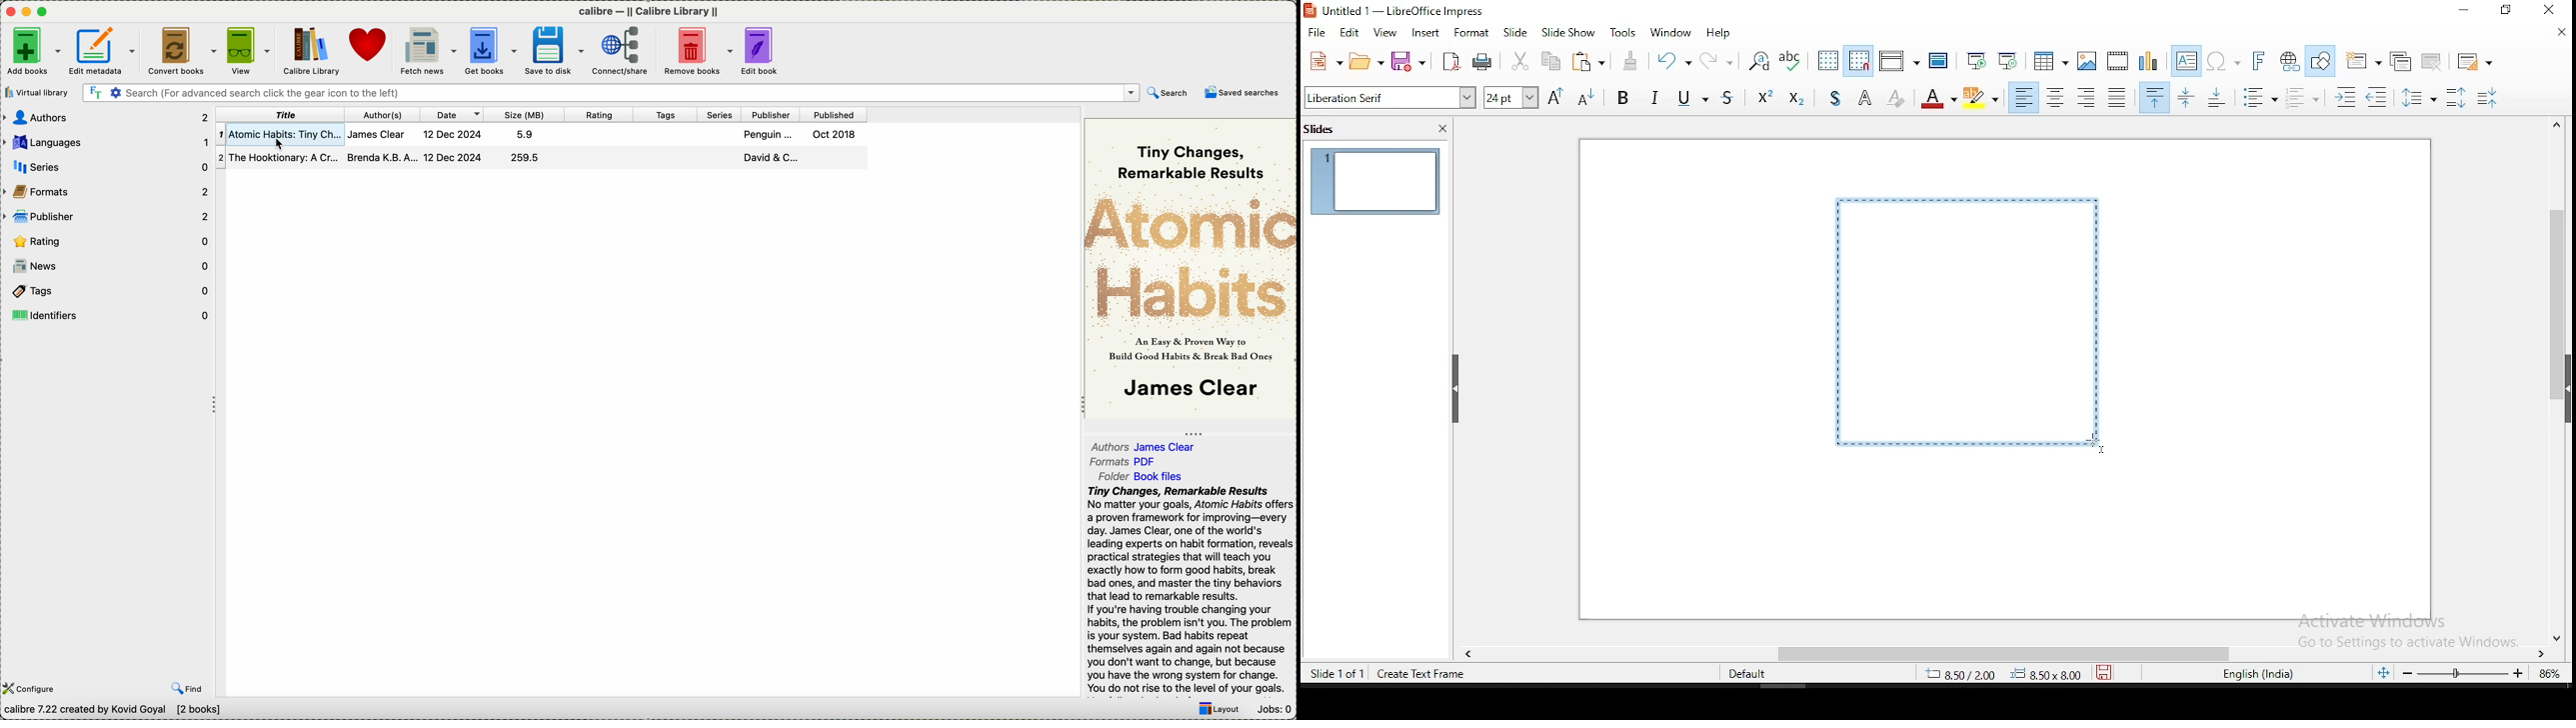 The image size is (2576, 728). What do you see at coordinates (186, 689) in the screenshot?
I see `find` at bounding box center [186, 689].